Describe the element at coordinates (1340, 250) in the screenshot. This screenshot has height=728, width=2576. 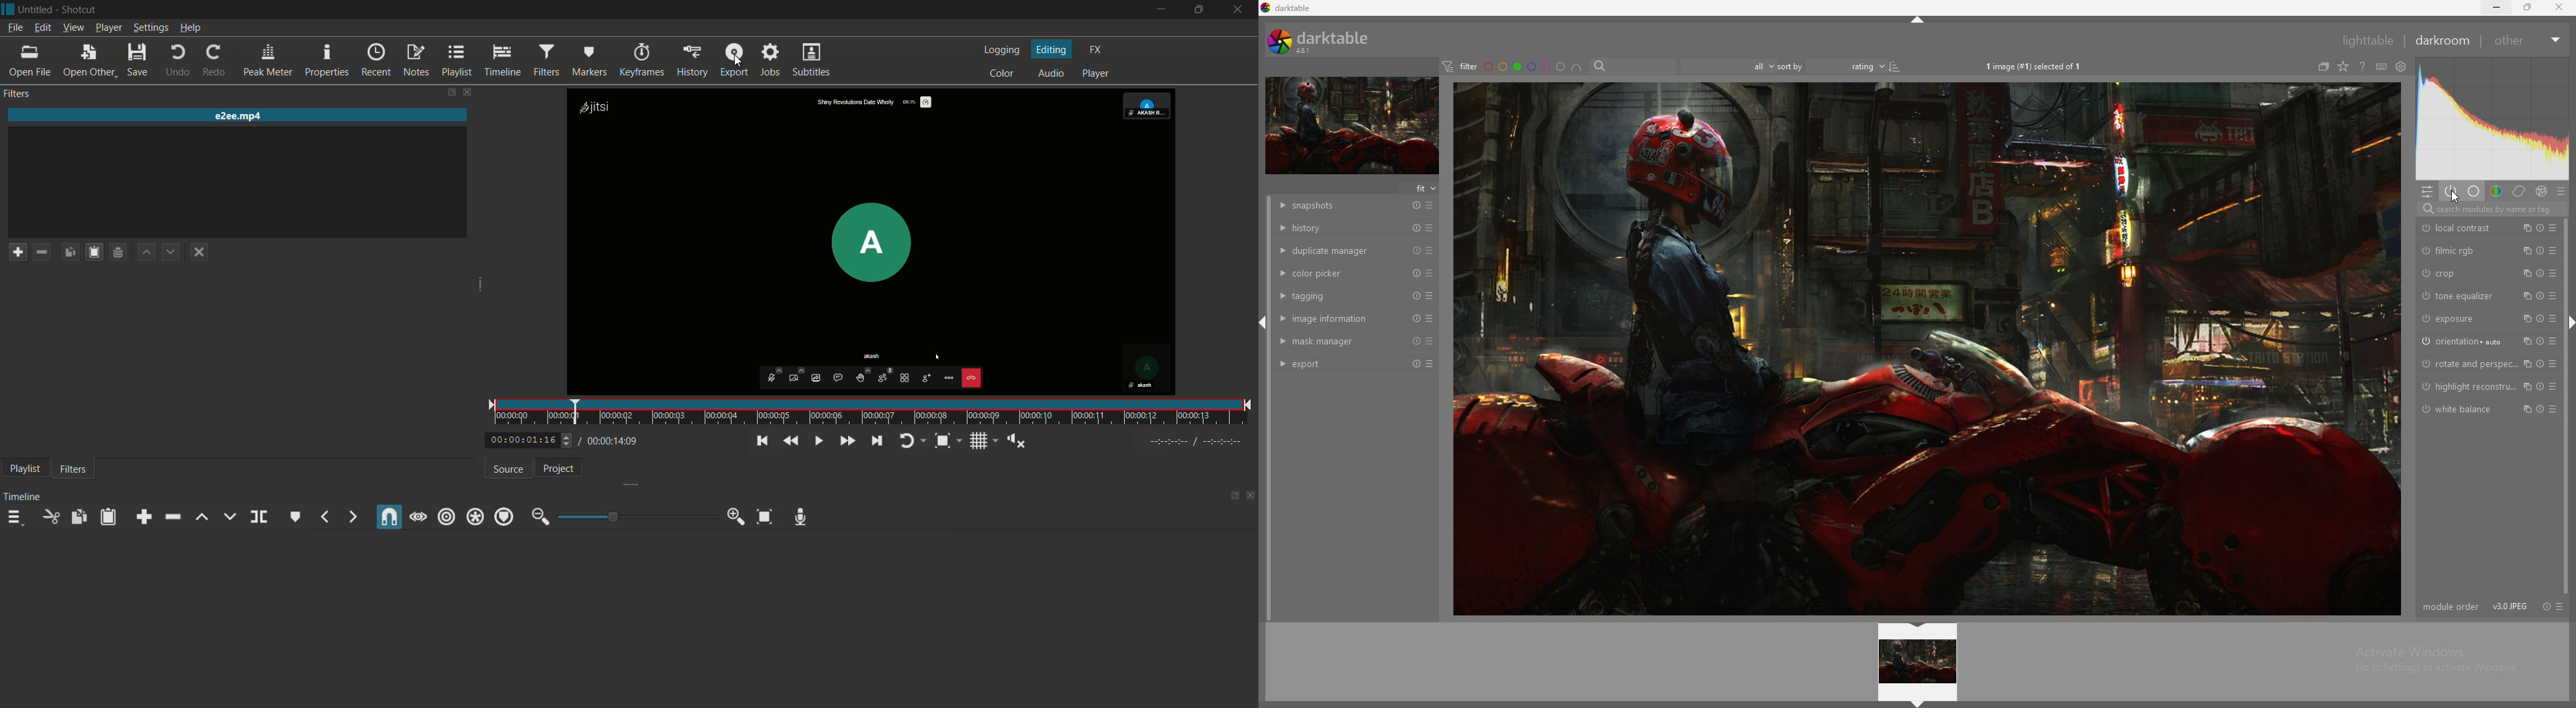
I see `duplicate manager` at that location.